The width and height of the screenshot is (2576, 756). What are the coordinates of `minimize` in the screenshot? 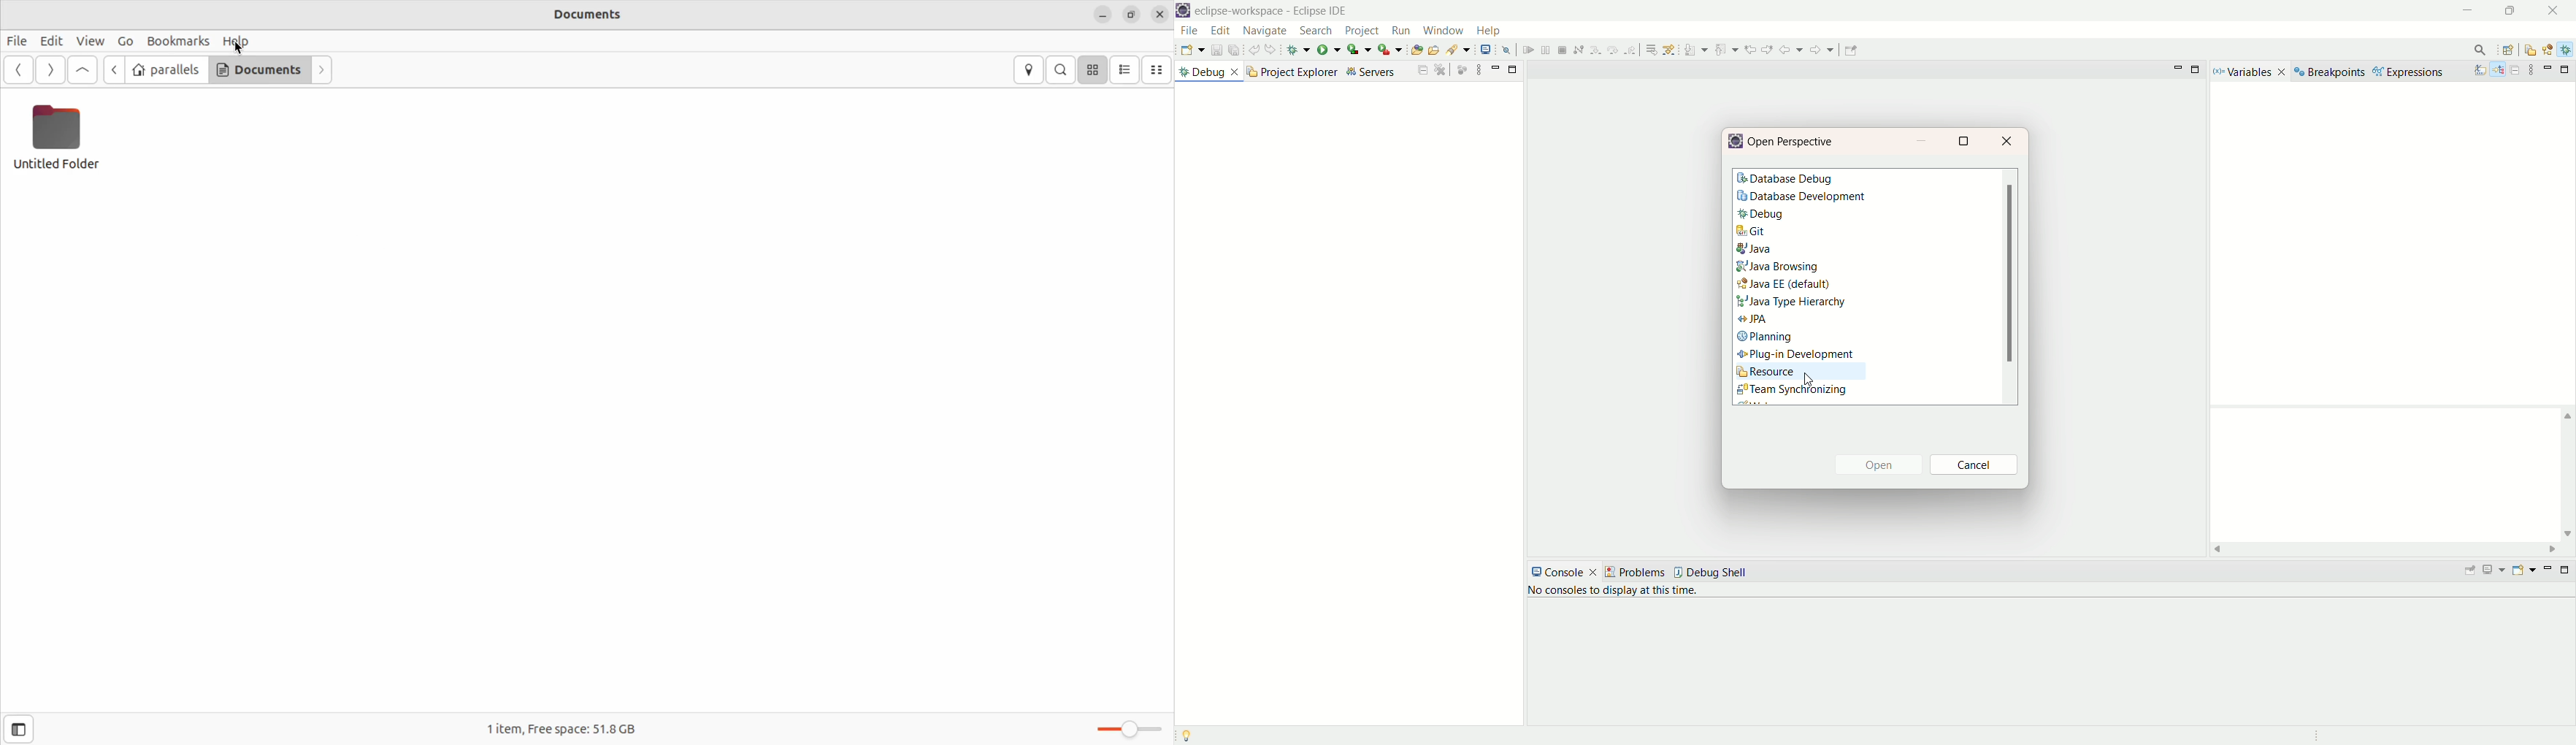 It's located at (2177, 69).